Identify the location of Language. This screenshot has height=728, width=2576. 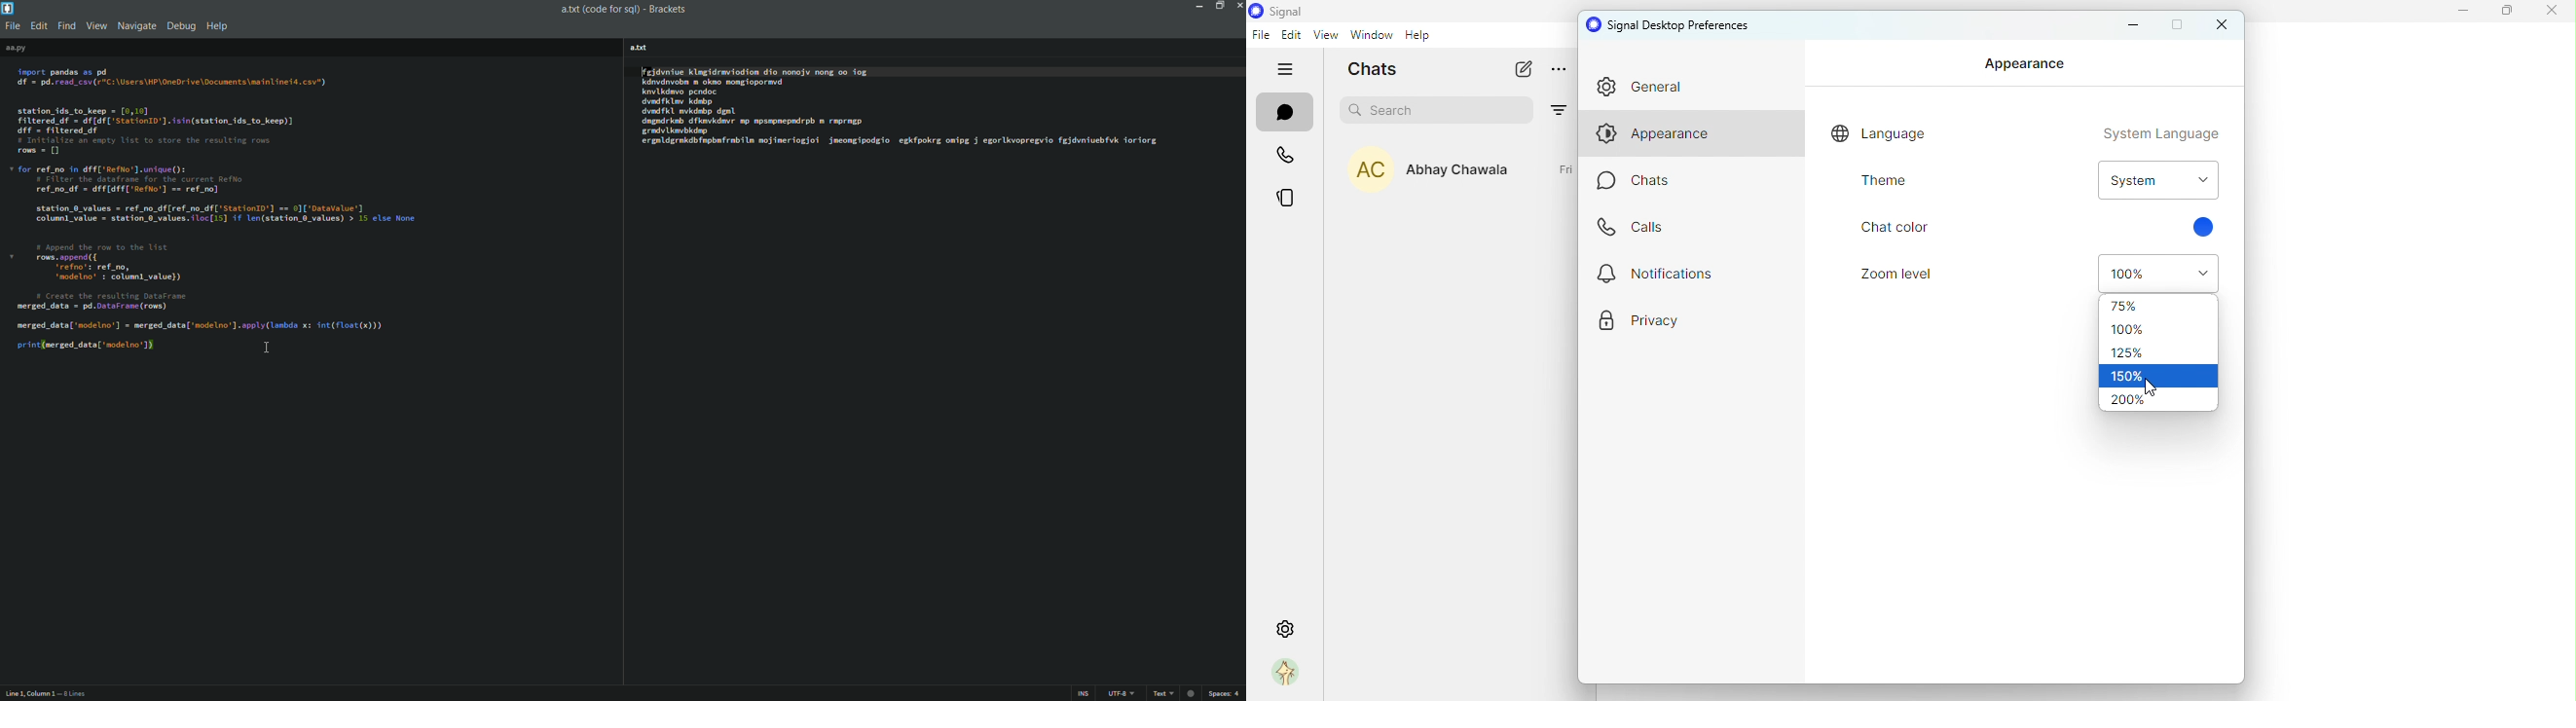
(2021, 134).